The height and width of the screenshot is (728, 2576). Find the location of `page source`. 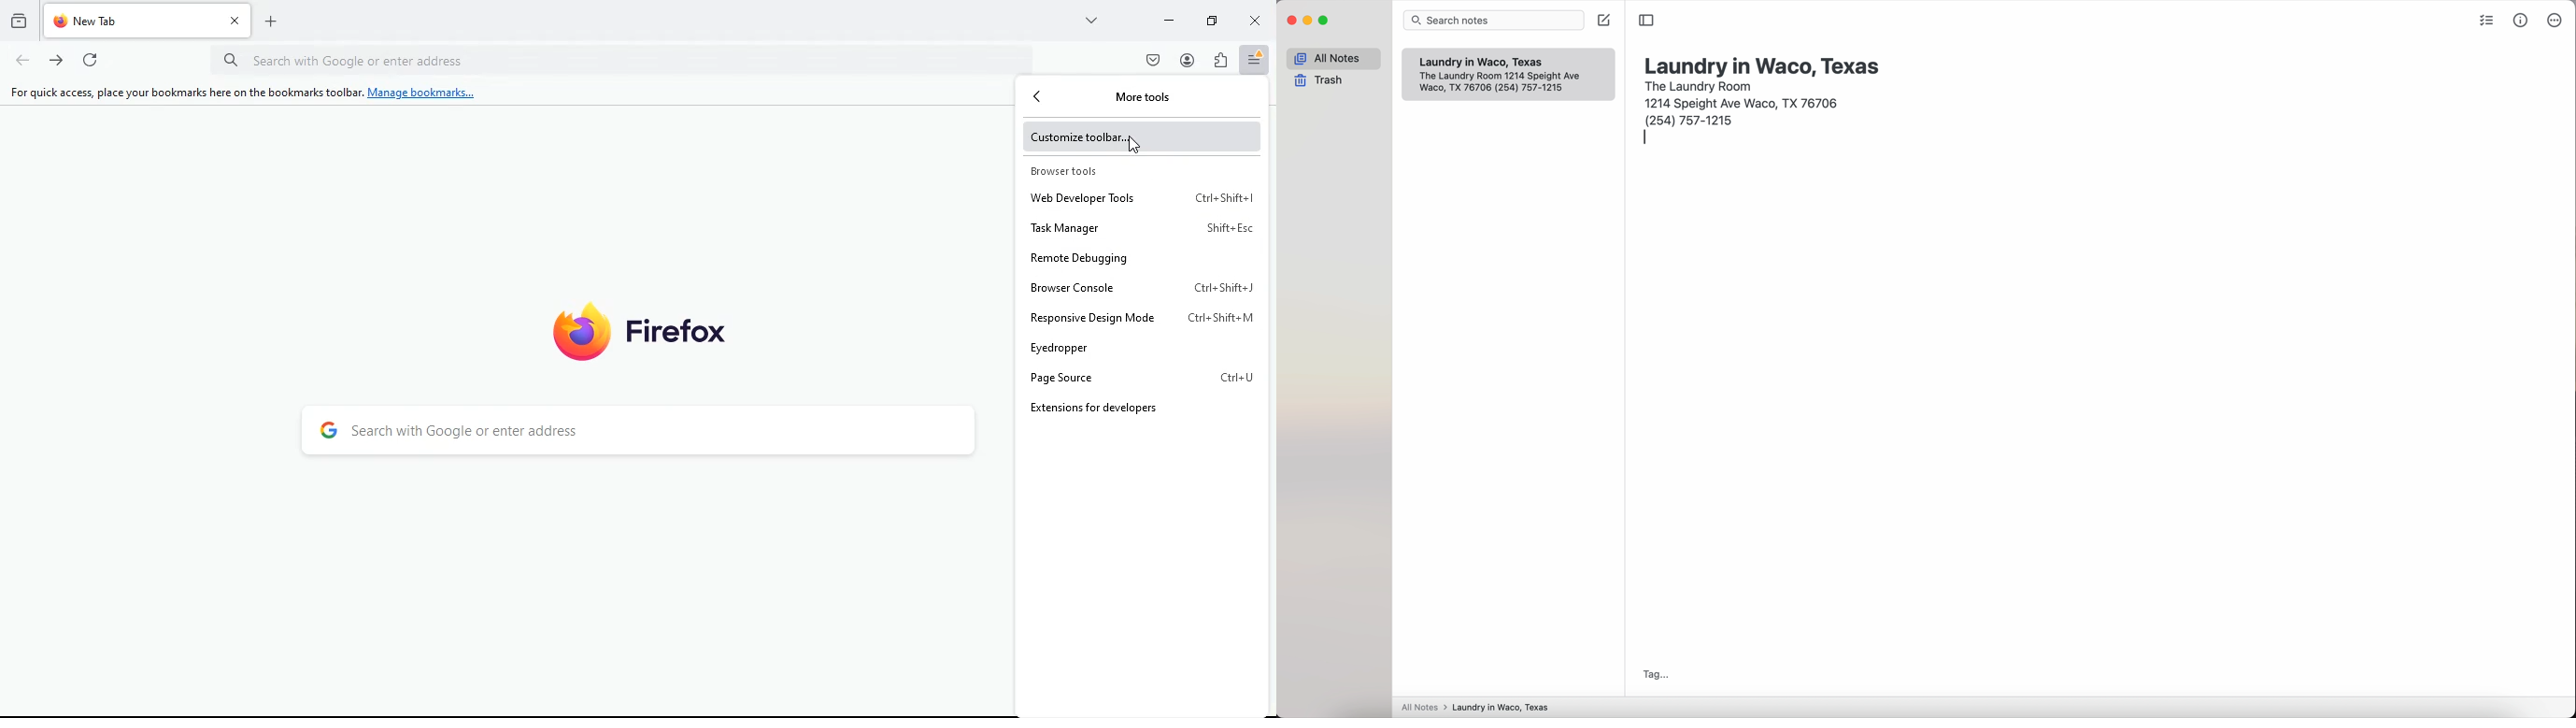

page source is located at coordinates (1139, 381).